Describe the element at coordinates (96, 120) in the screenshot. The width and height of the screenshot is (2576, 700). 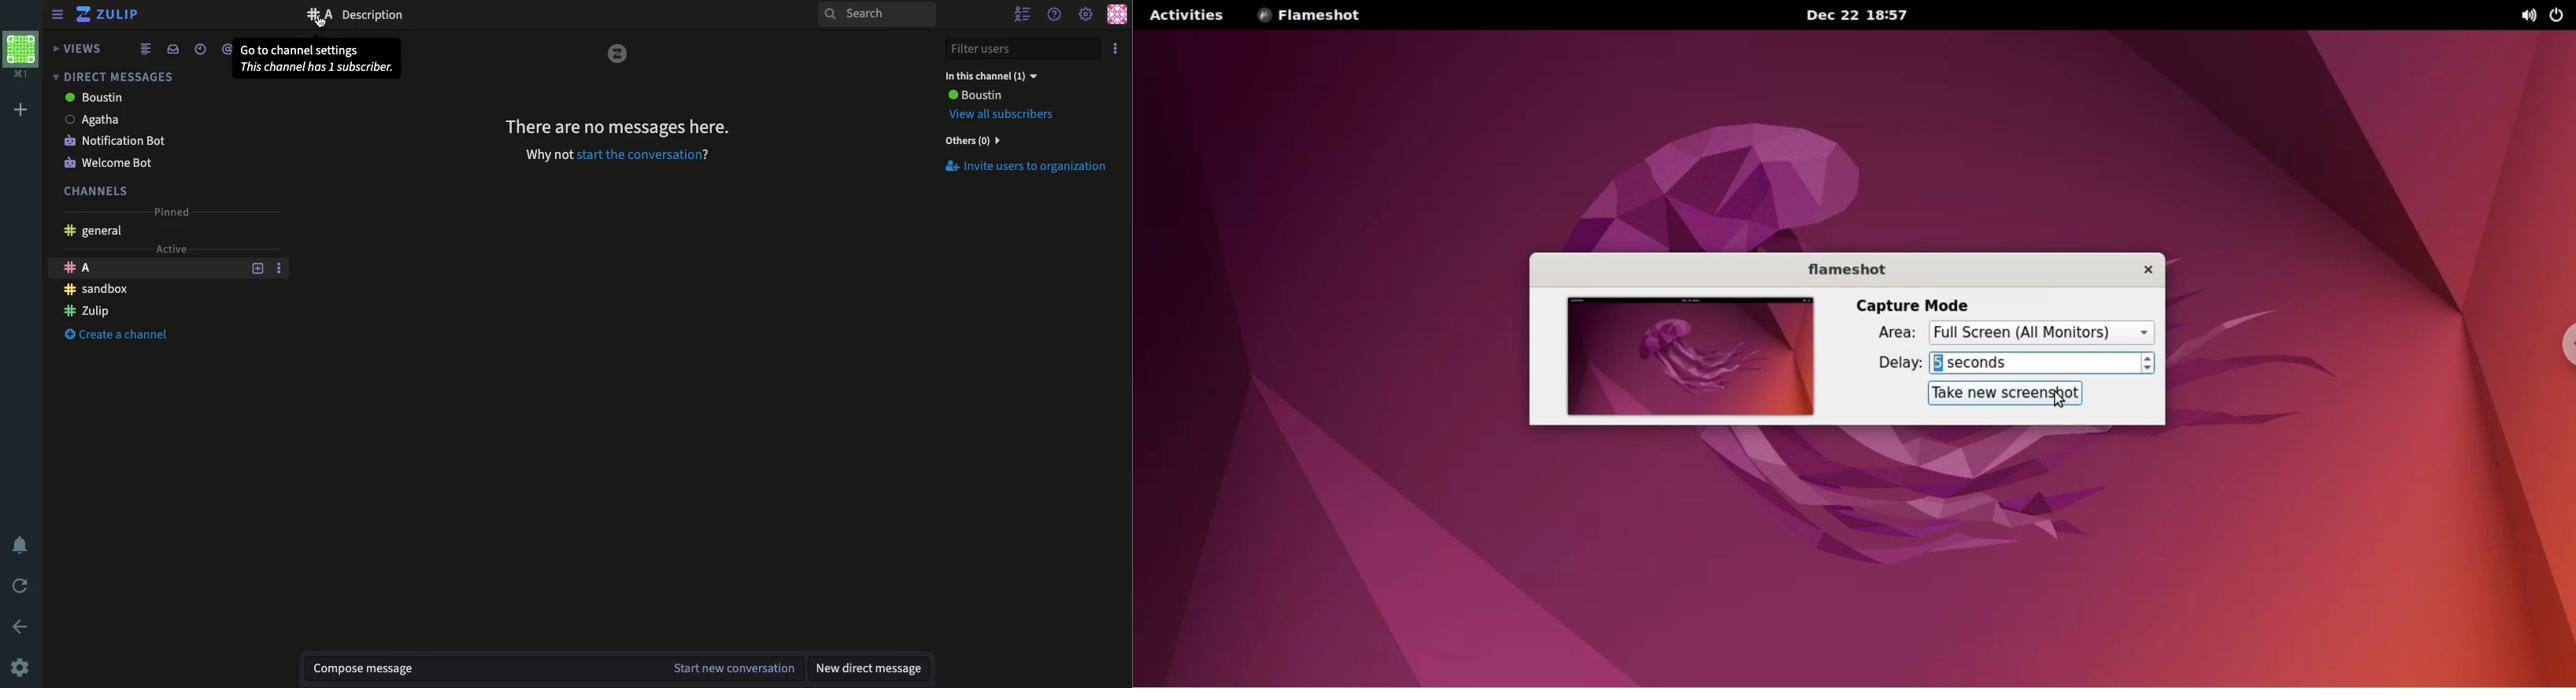
I see `agatha` at that location.